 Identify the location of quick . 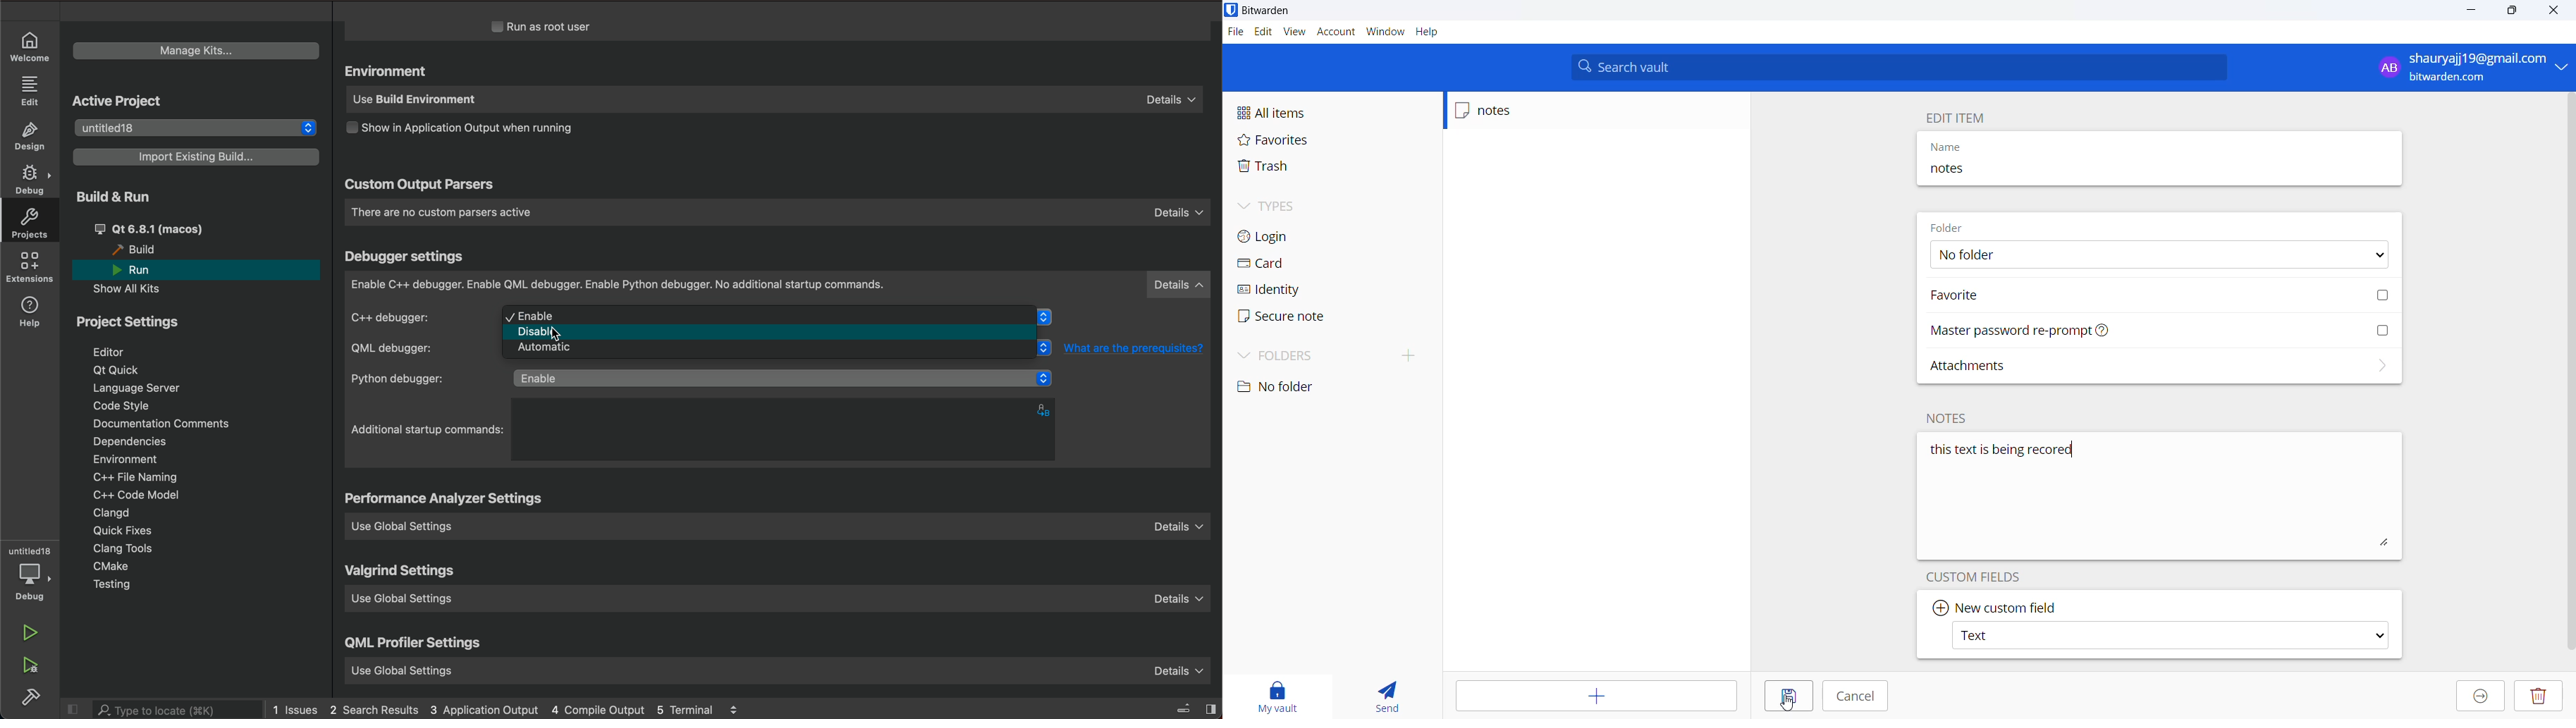
(126, 531).